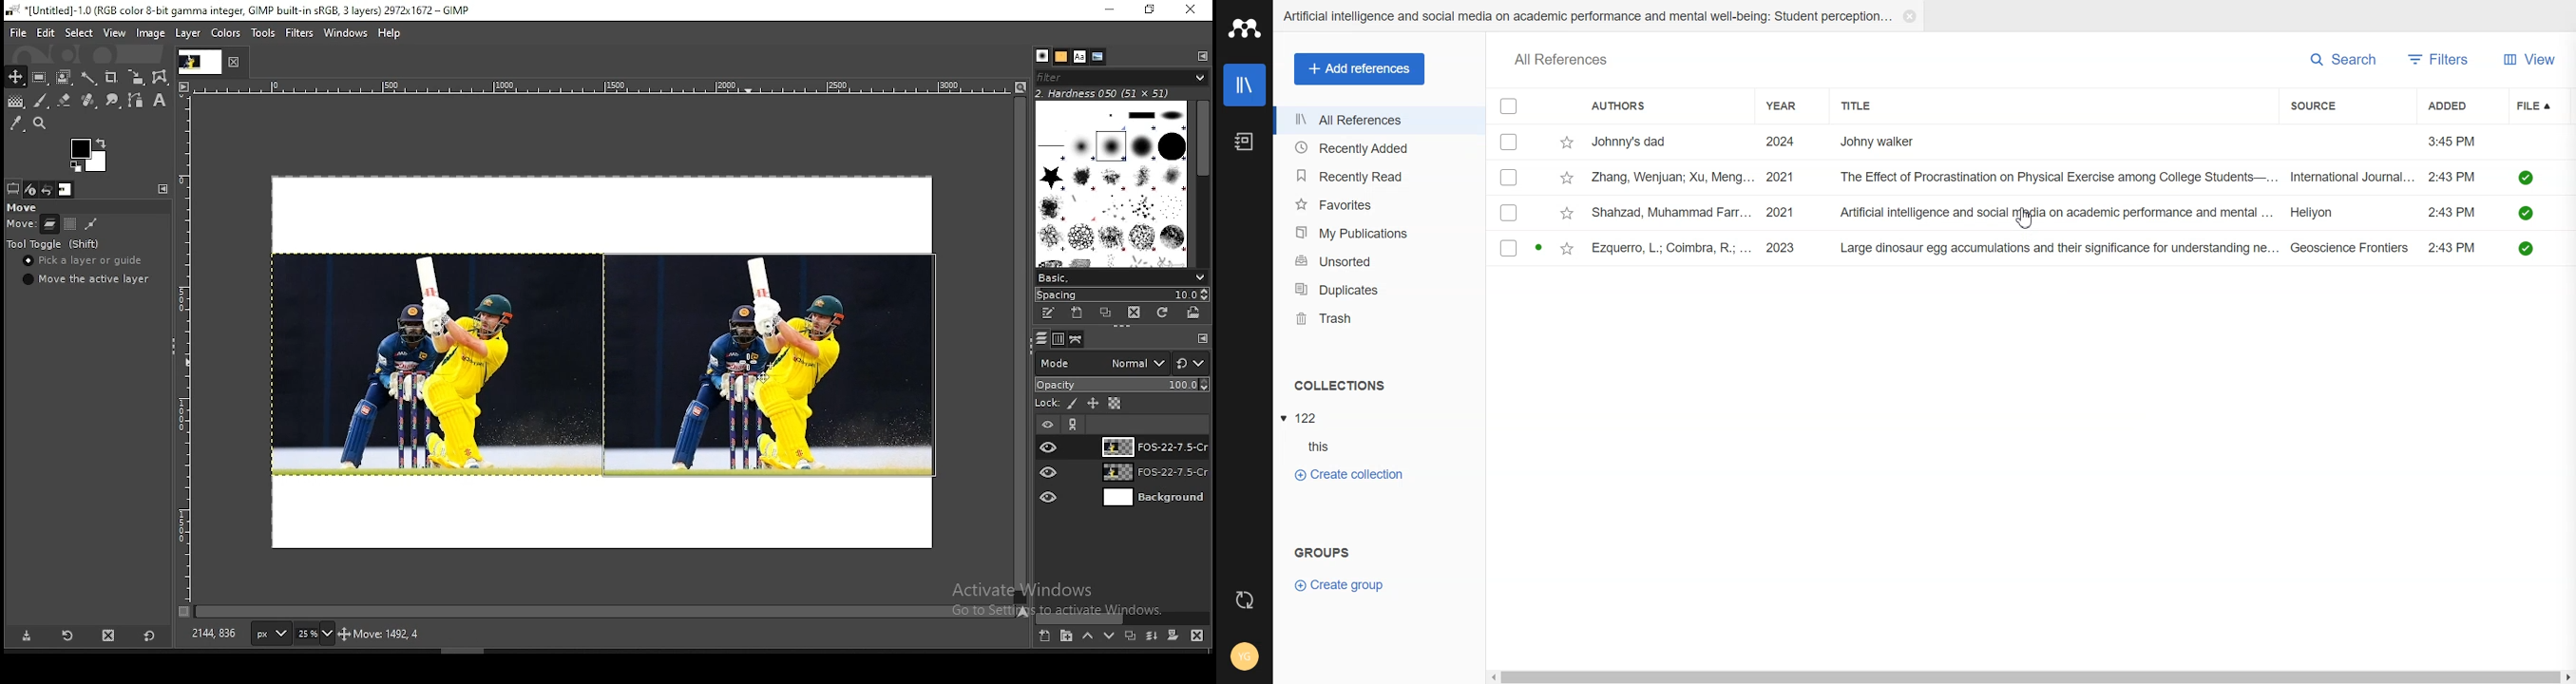  I want to click on spacing, so click(1121, 294).